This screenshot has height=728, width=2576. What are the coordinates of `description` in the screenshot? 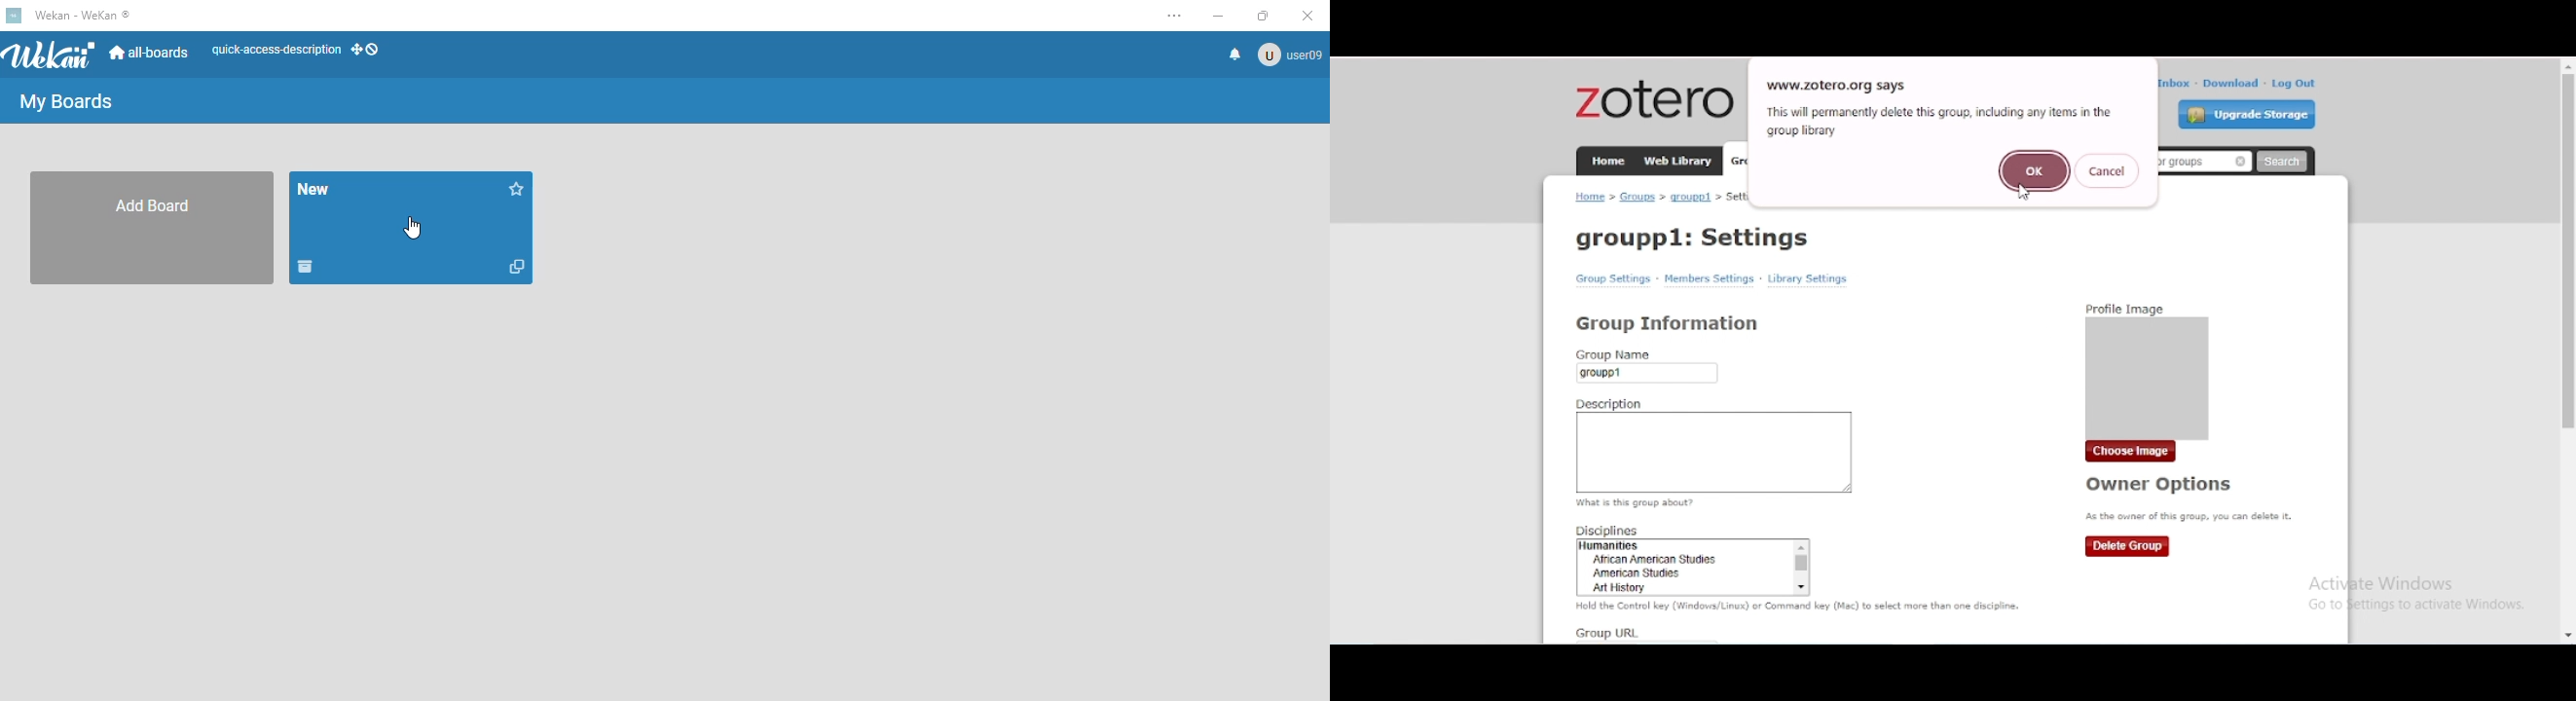 It's located at (1714, 446).